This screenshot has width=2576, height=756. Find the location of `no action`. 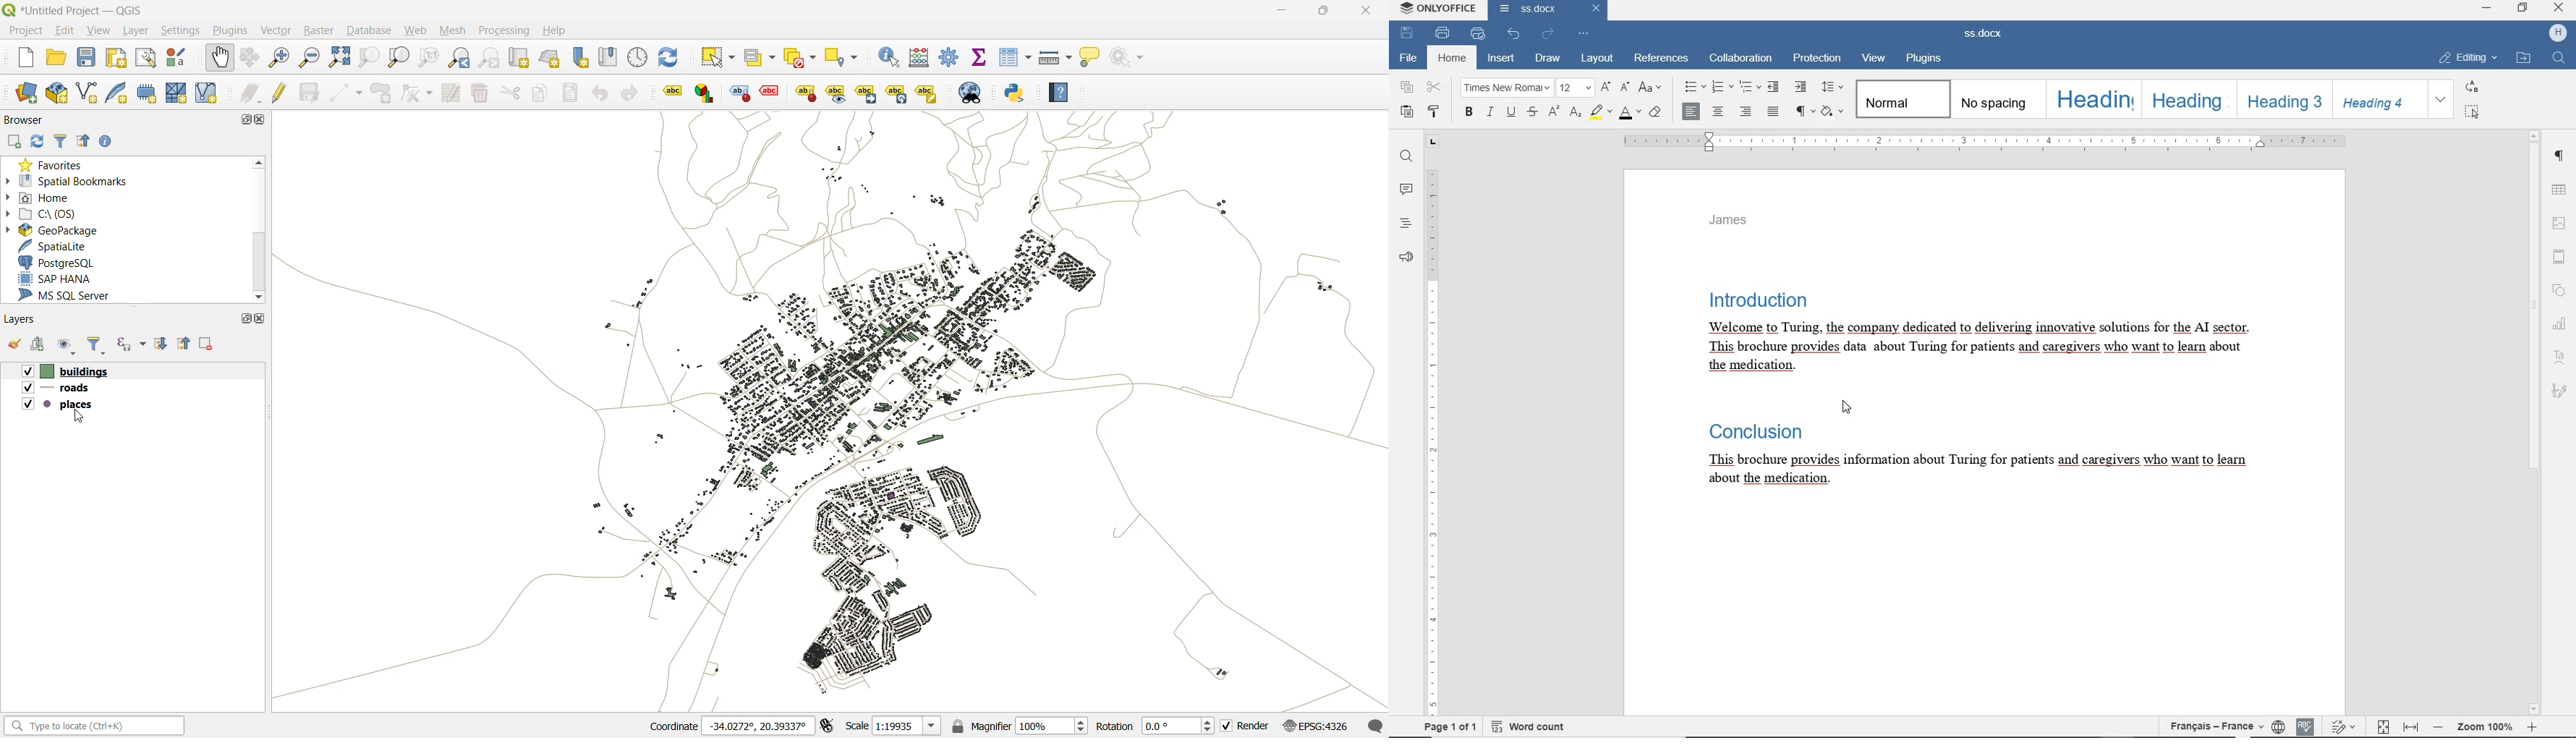

no action is located at coordinates (1128, 60).